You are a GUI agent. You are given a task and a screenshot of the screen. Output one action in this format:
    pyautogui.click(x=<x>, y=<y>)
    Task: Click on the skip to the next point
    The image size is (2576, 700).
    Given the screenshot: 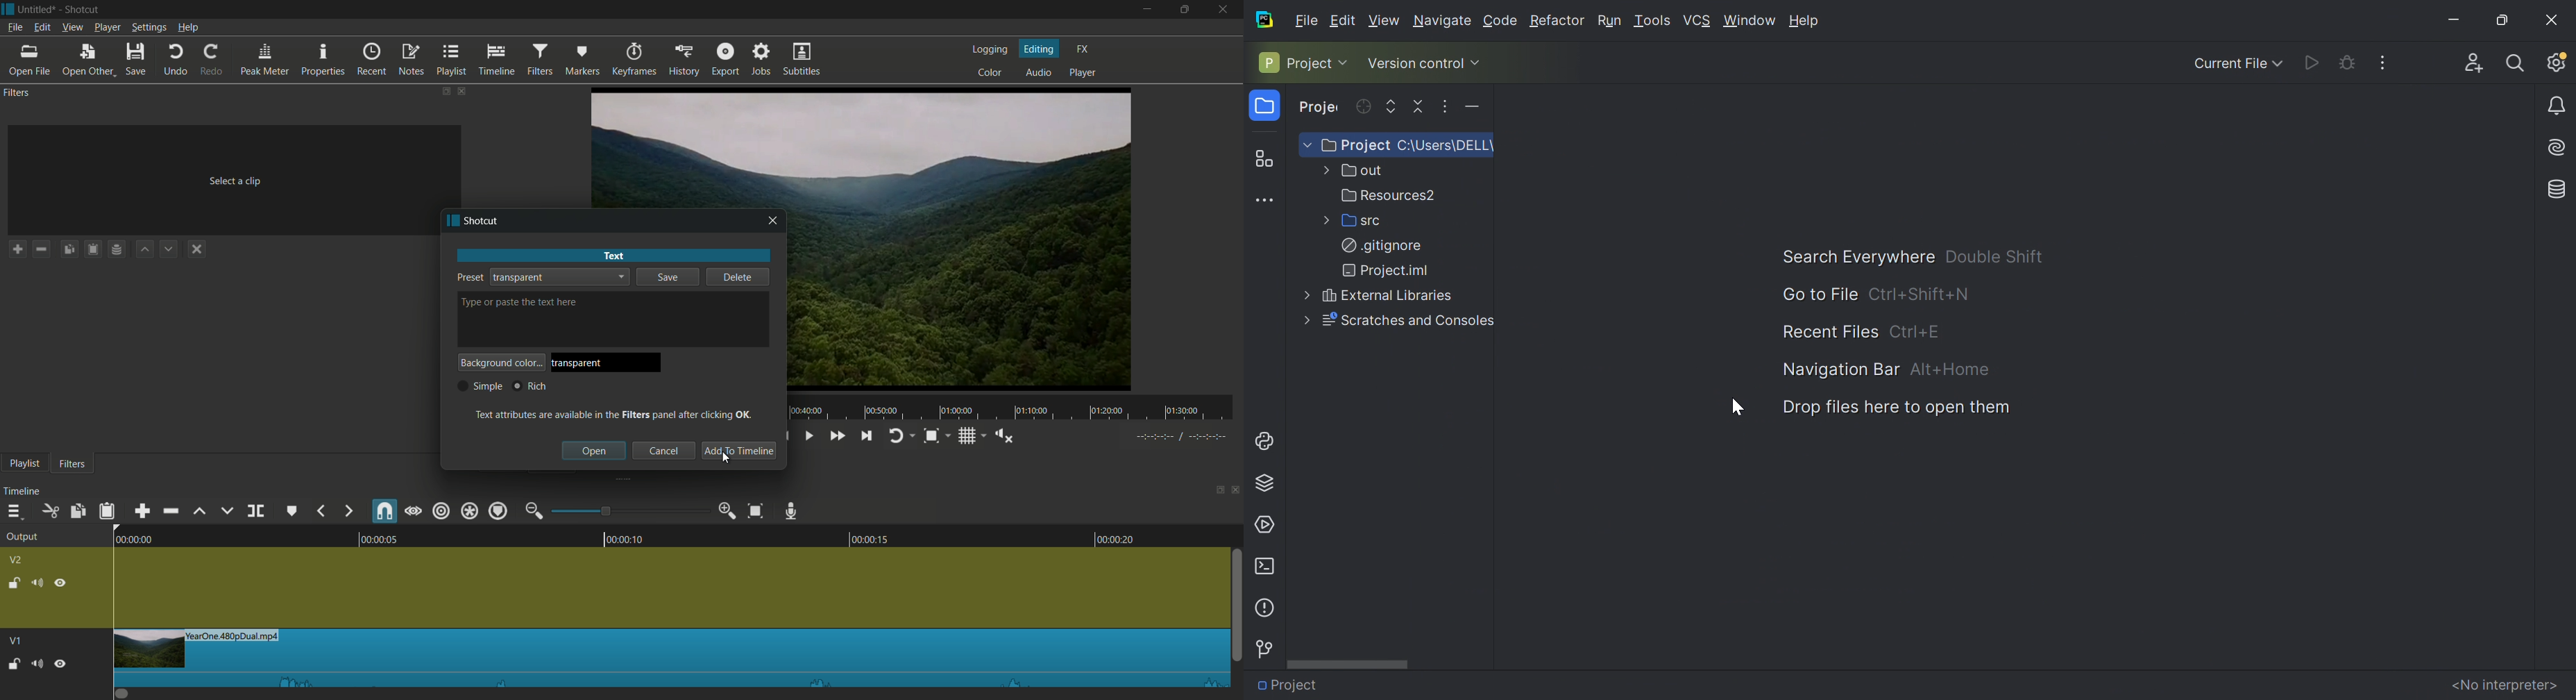 What is the action you would take?
    pyautogui.click(x=867, y=436)
    